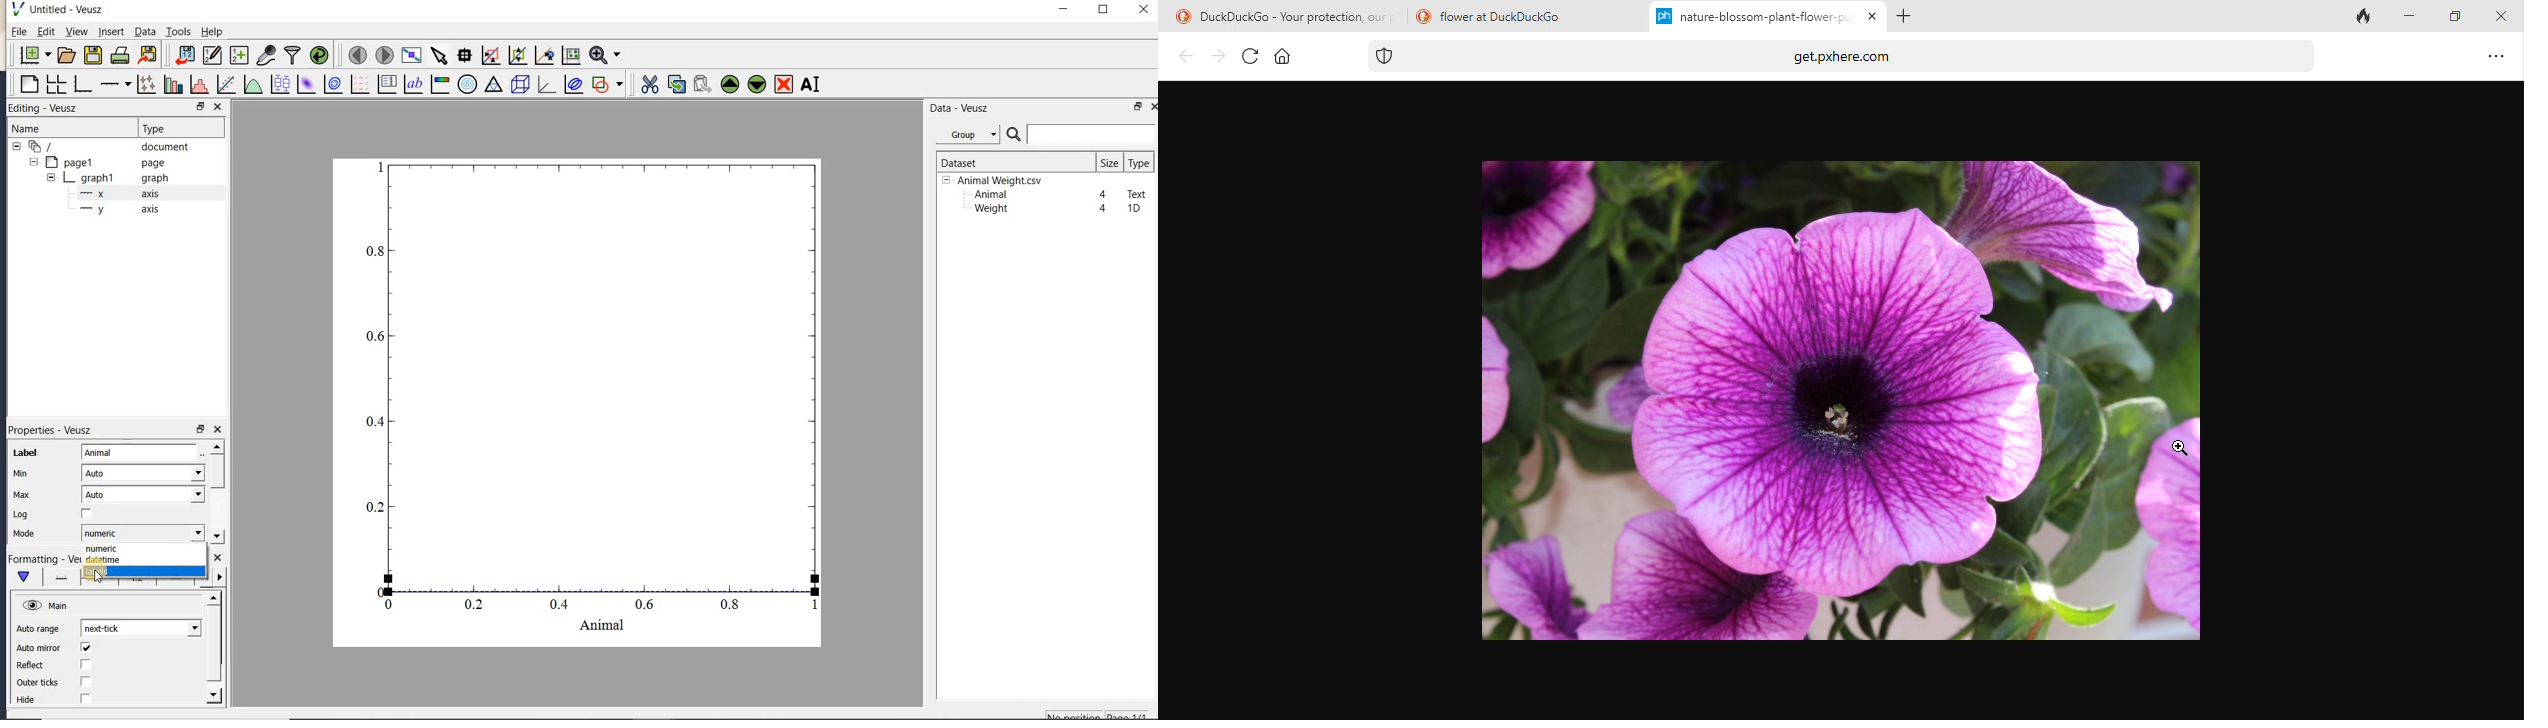 Image resolution: width=2548 pixels, height=728 pixels. I want to click on  nature-blossom--plant-flower-, so click(1753, 19).